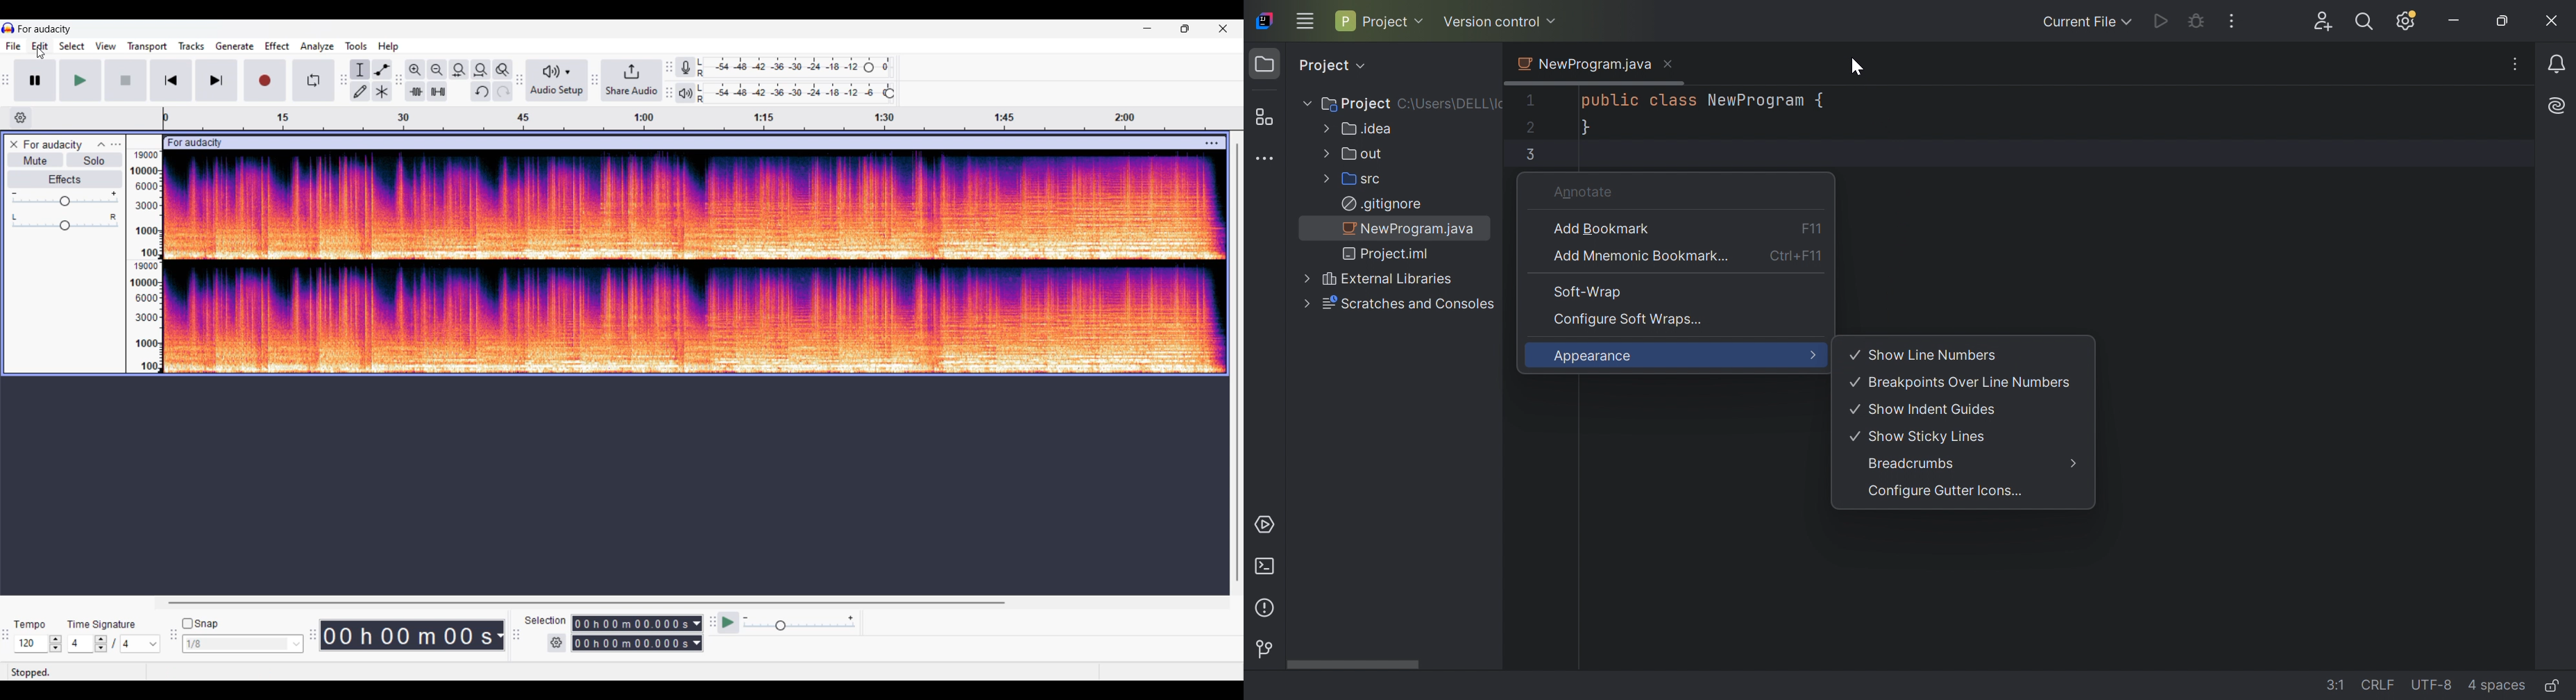  Describe the element at coordinates (481, 70) in the screenshot. I see `Fit projection to width` at that location.